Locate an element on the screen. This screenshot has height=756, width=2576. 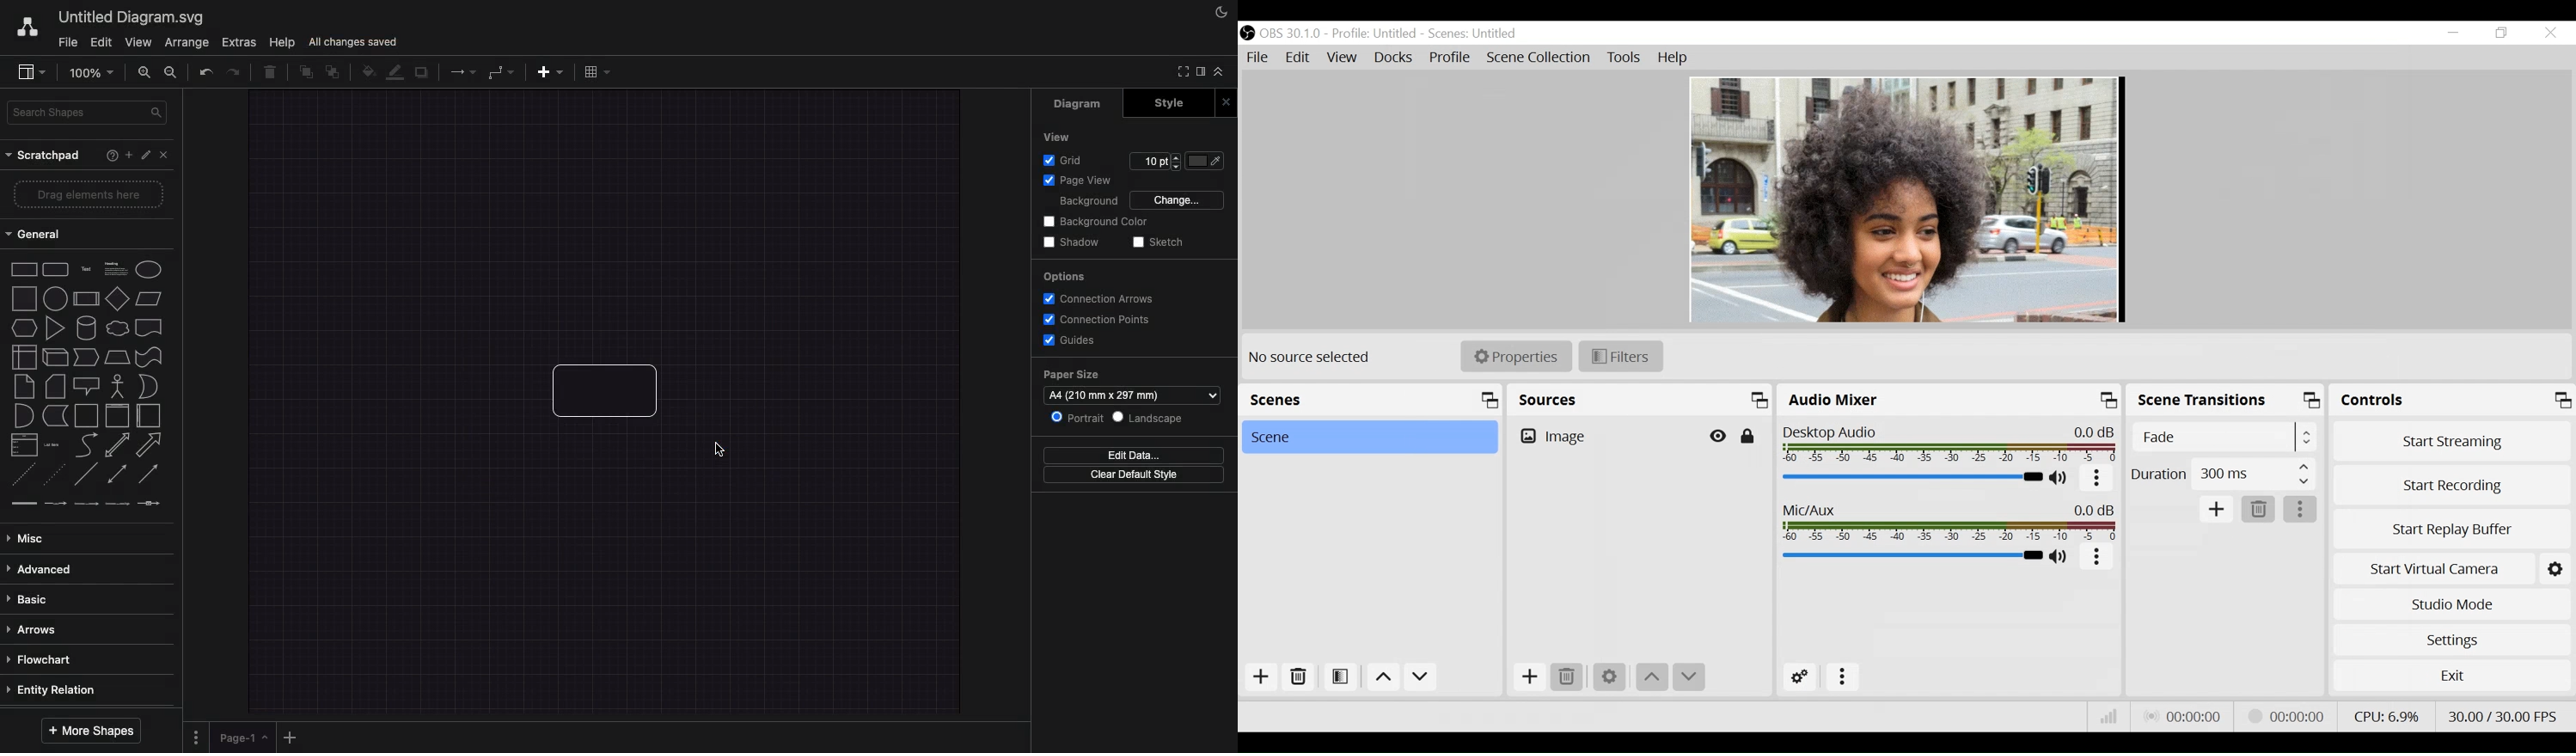
File is located at coordinates (67, 43).